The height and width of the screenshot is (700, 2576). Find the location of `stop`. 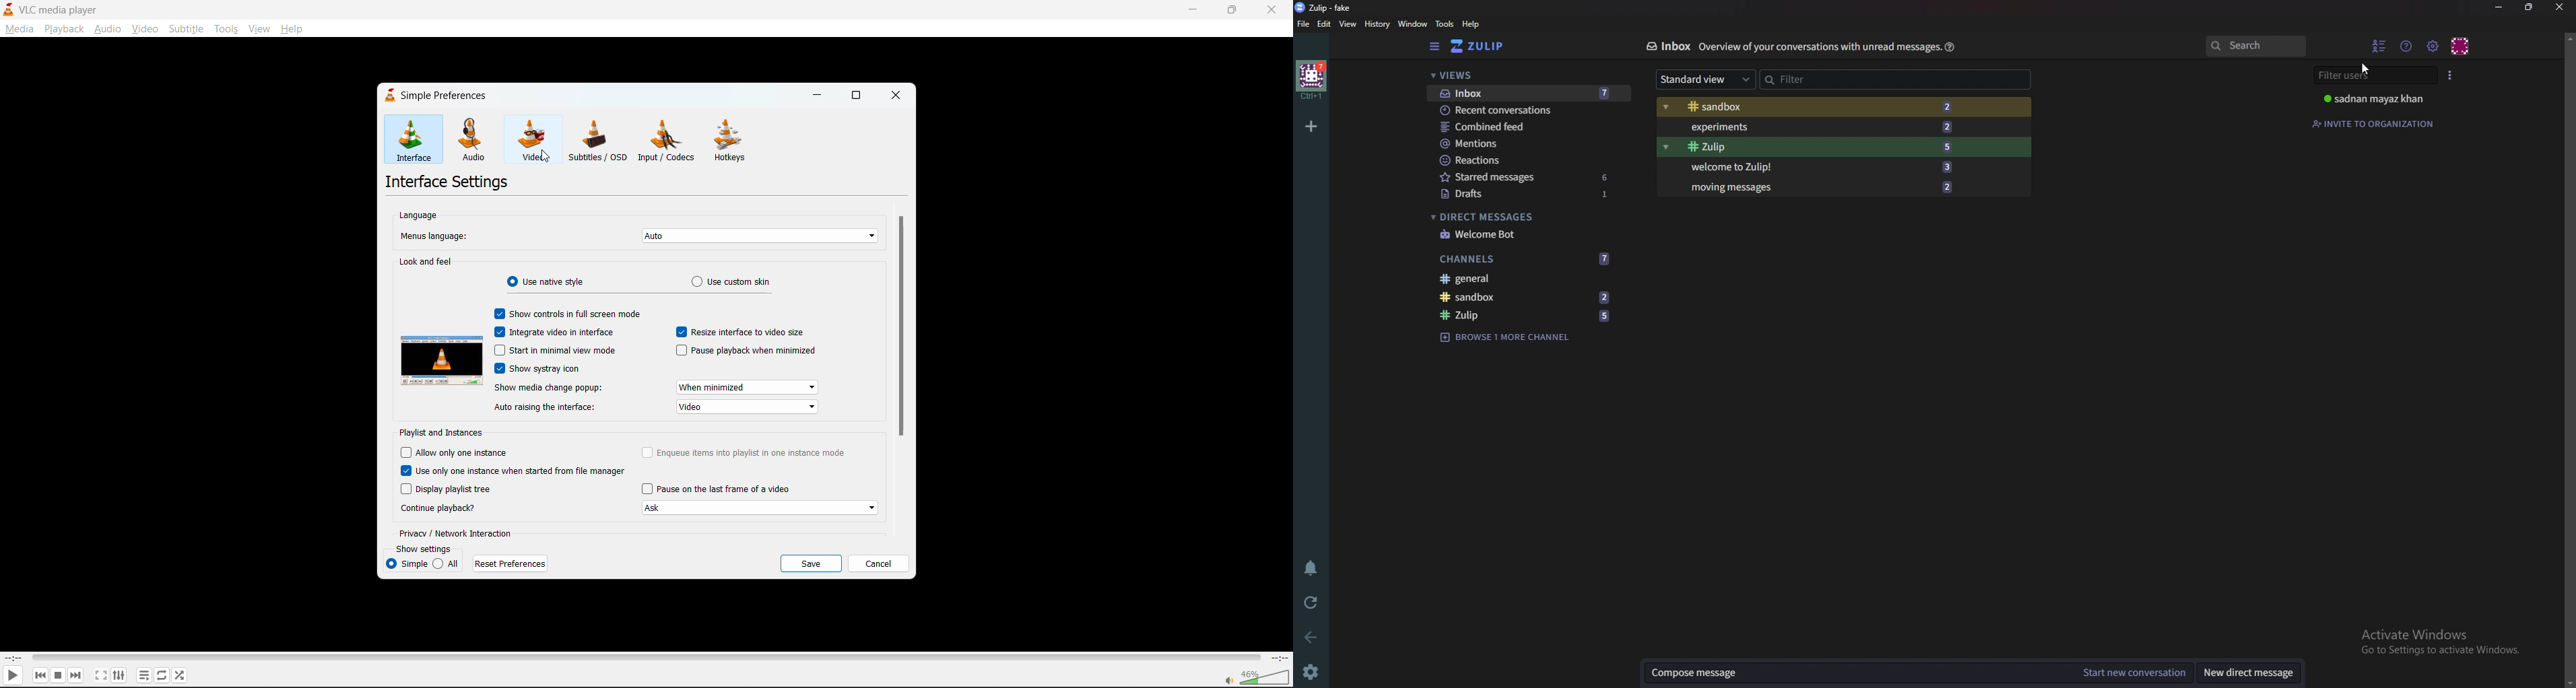

stop is located at coordinates (59, 675).